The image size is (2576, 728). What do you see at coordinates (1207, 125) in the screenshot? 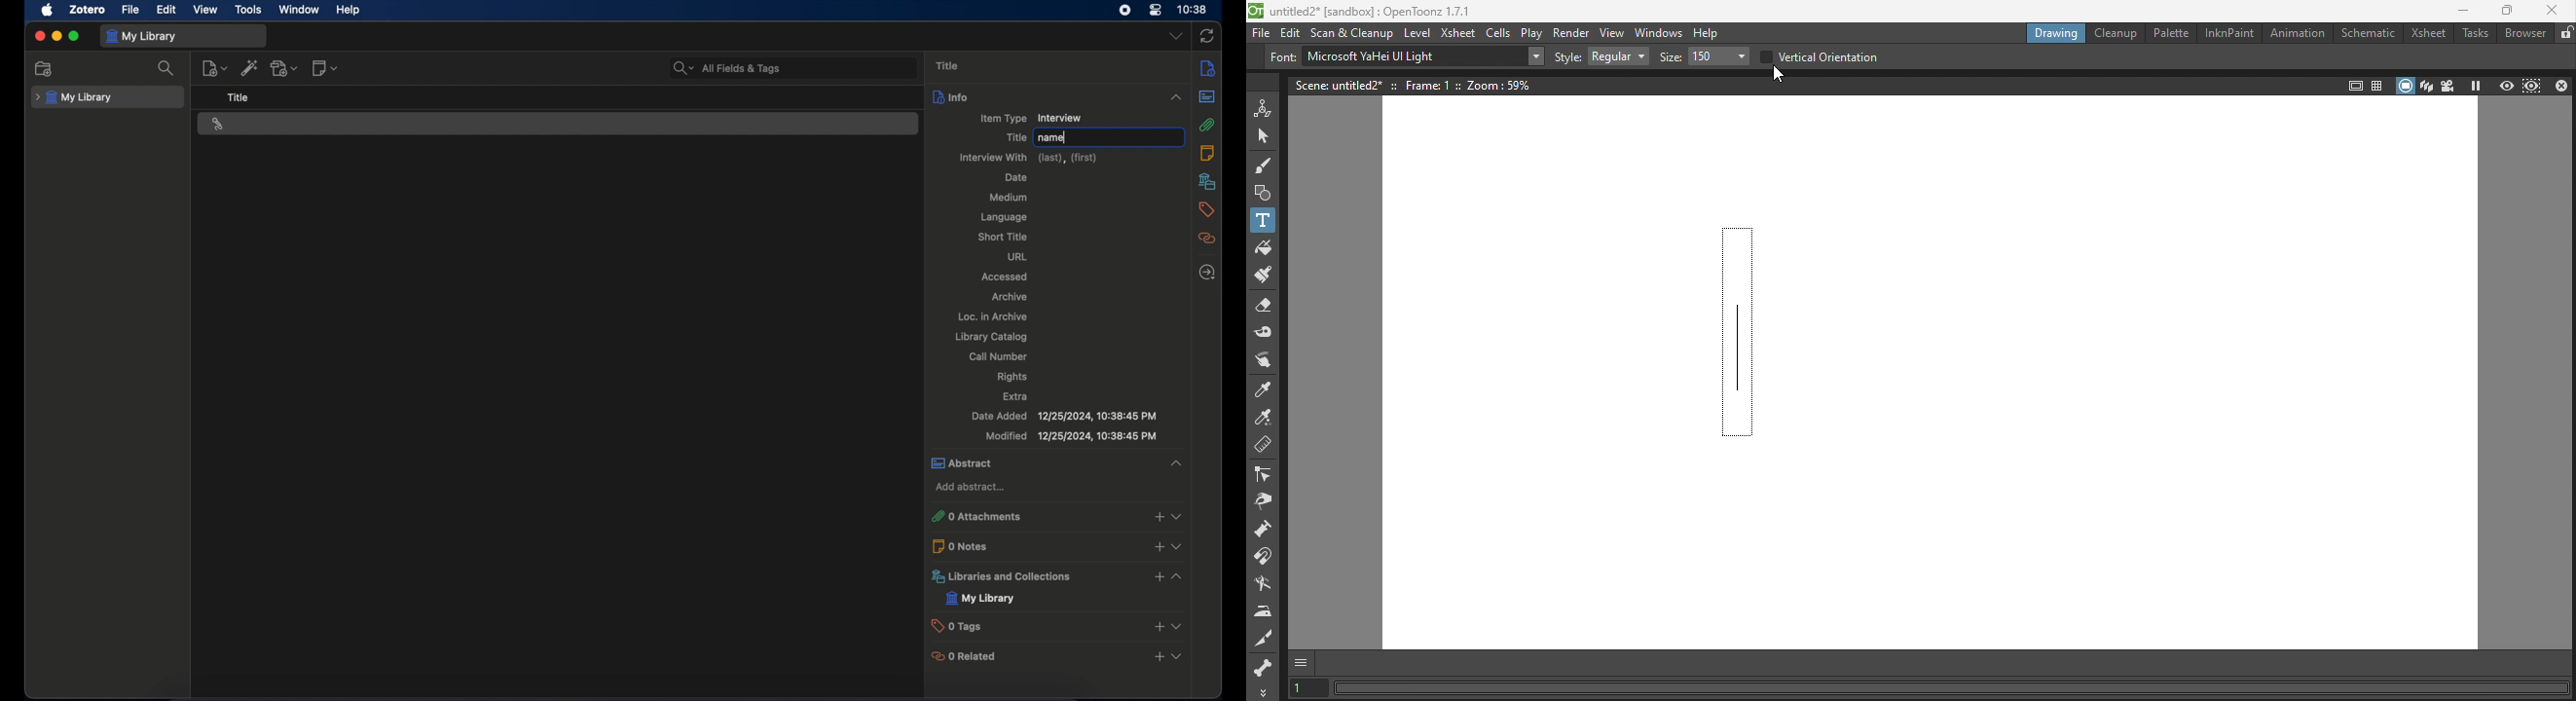
I see `attachments` at bounding box center [1207, 125].